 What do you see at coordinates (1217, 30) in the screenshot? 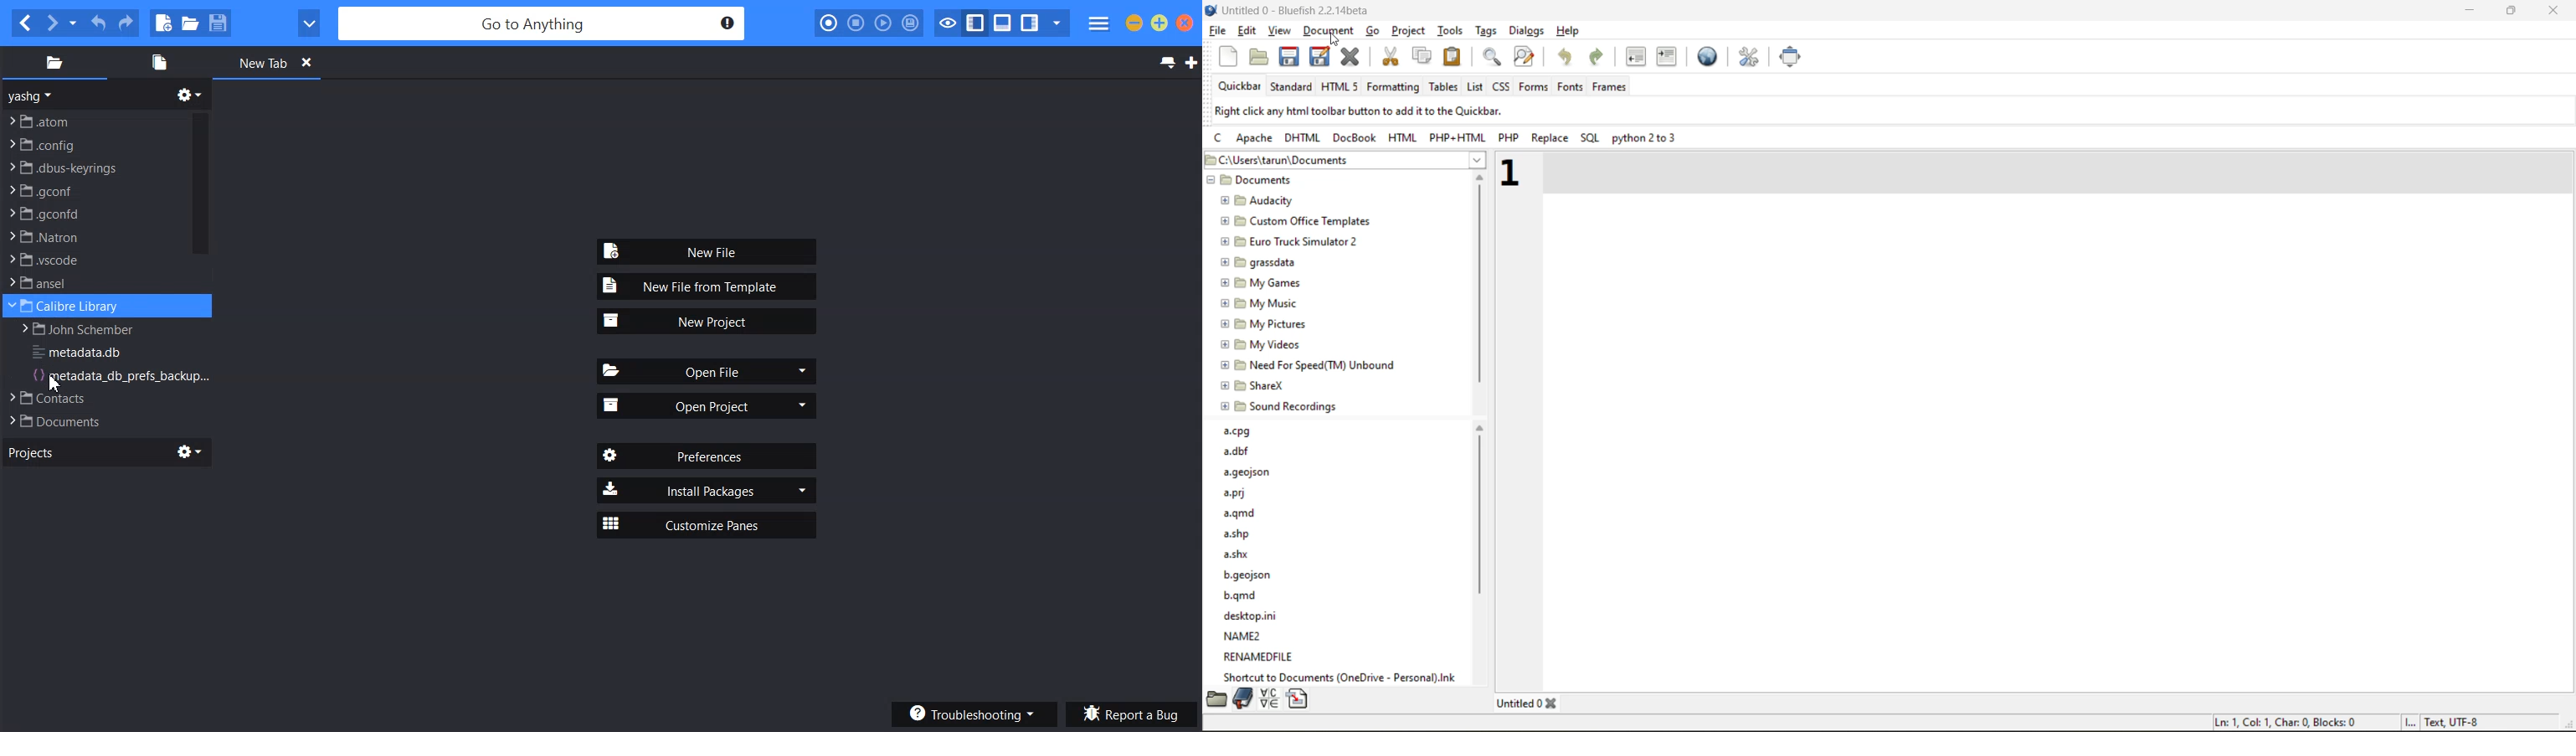
I see `file` at bounding box center [1217, 30].